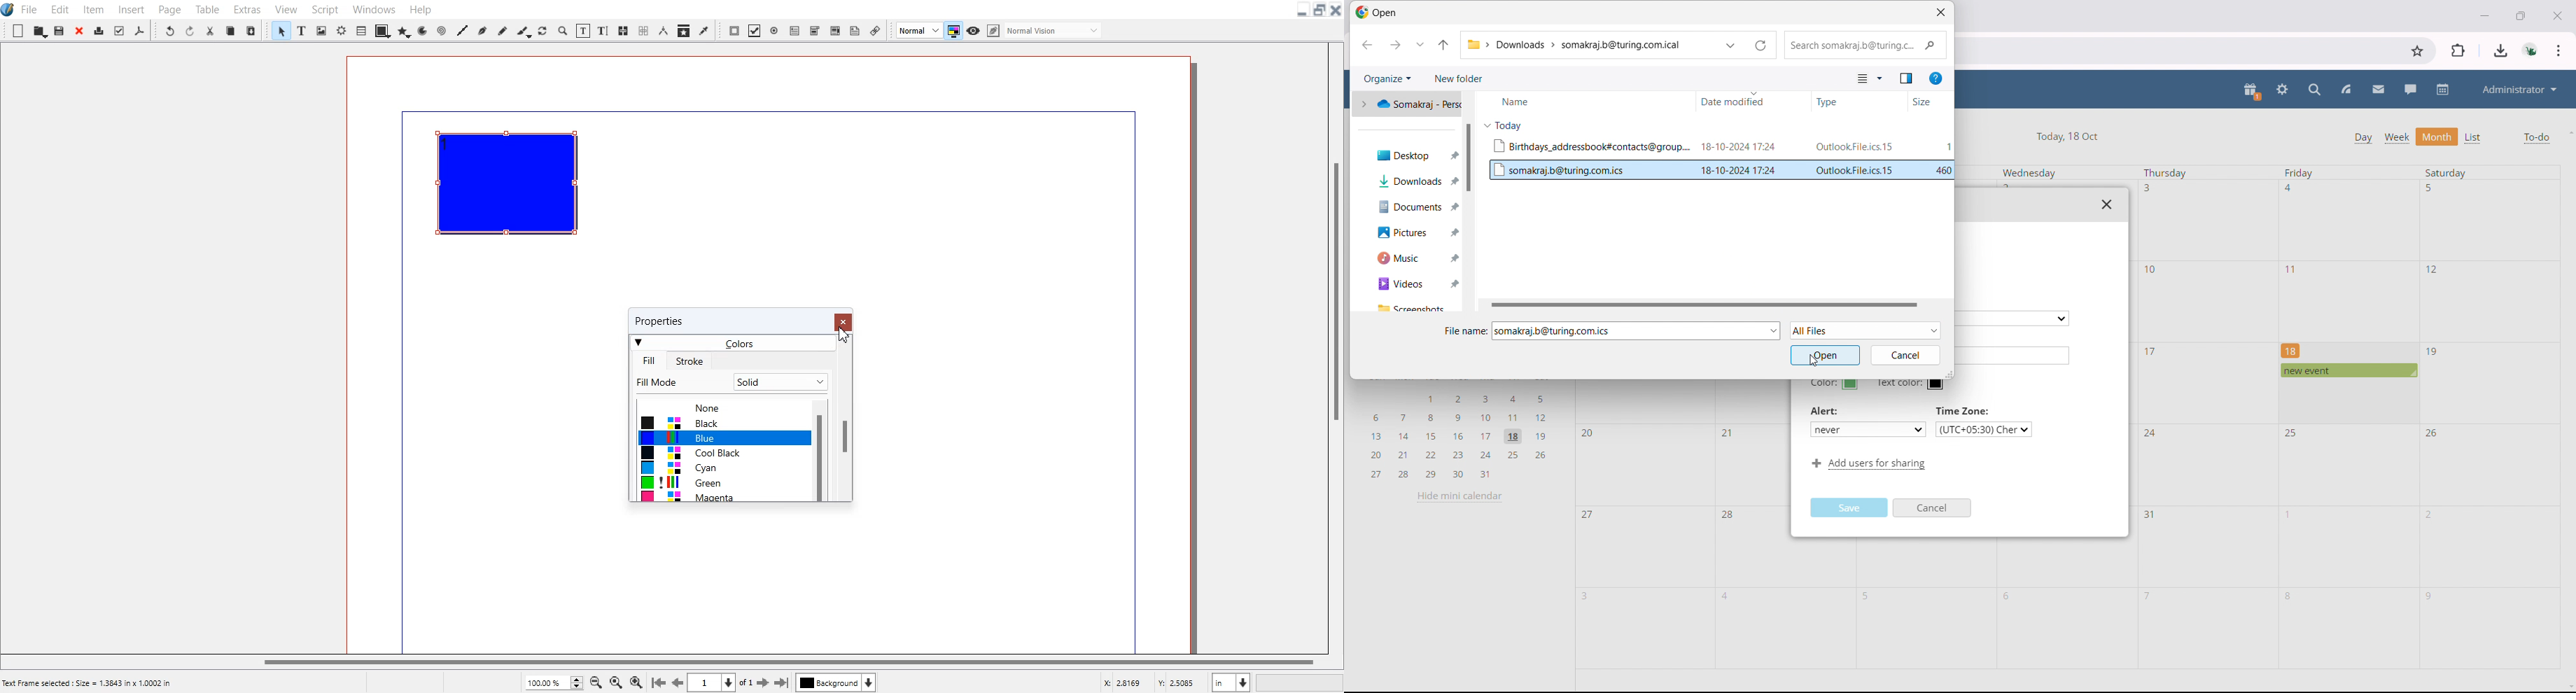  Describe the element at coordinates (373, 8) in the screenshot. I see `Windows` at that location.